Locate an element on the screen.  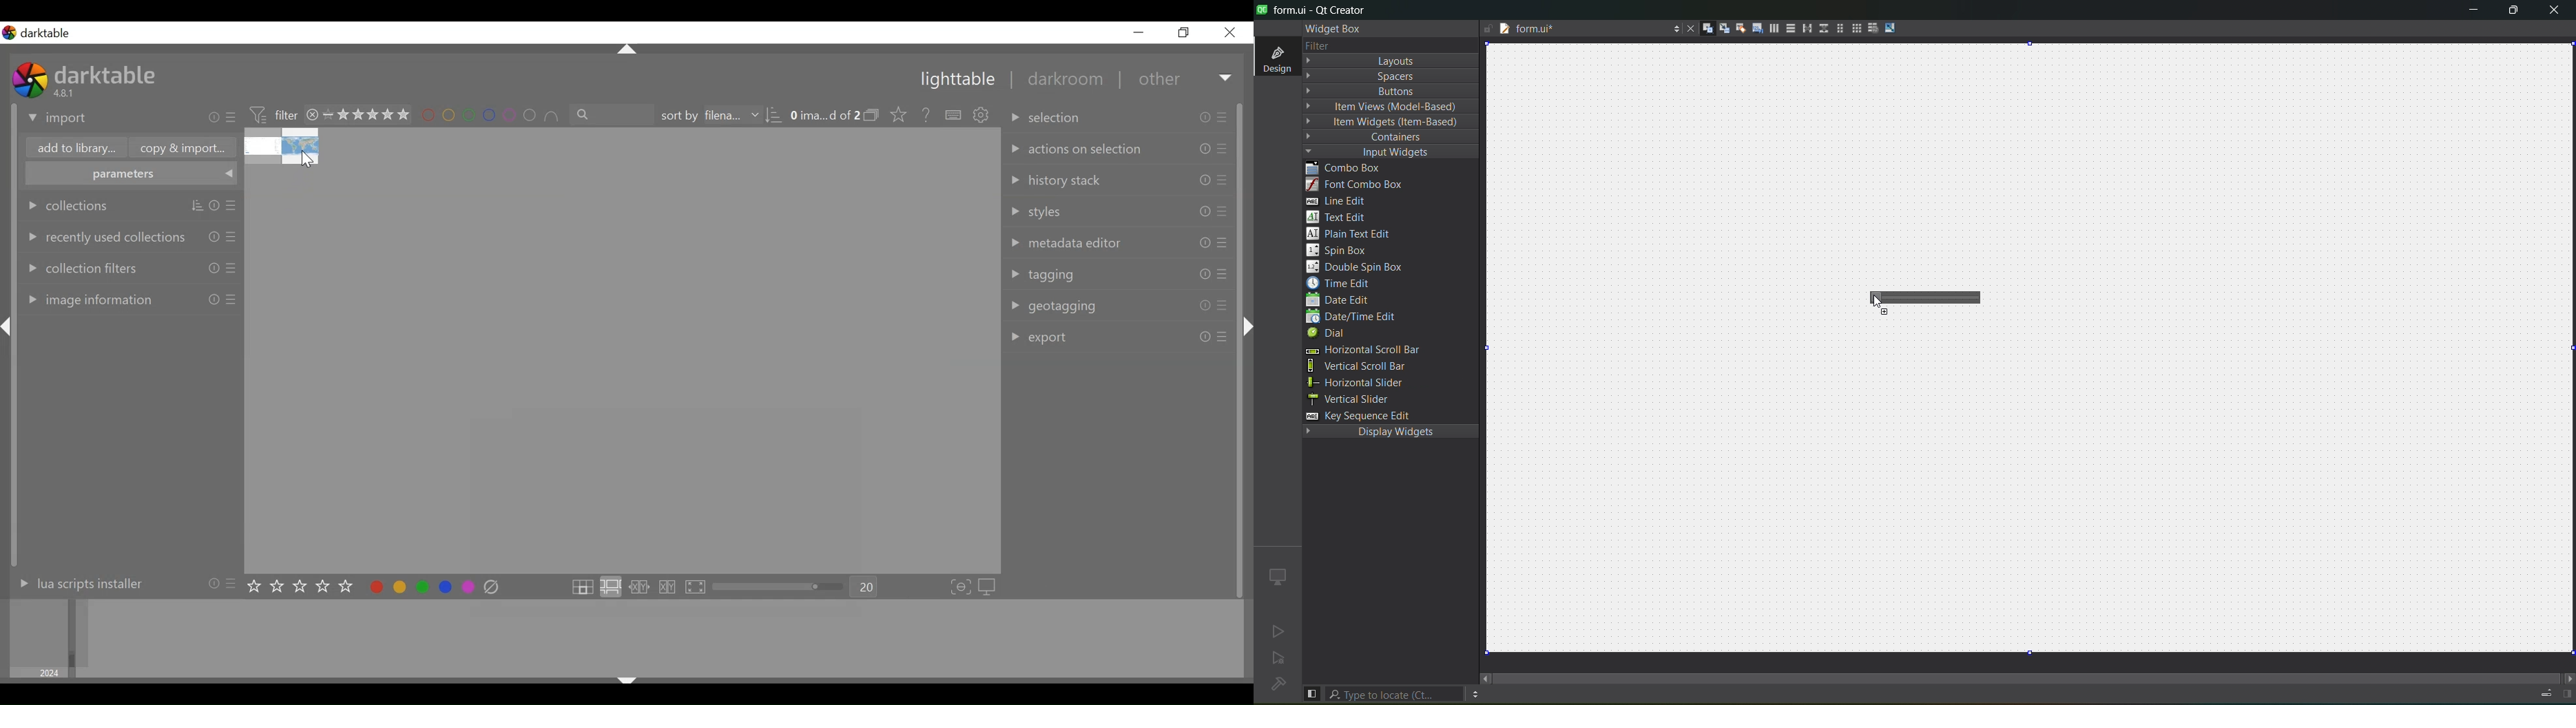
options is located at coordinates (1672, 30).